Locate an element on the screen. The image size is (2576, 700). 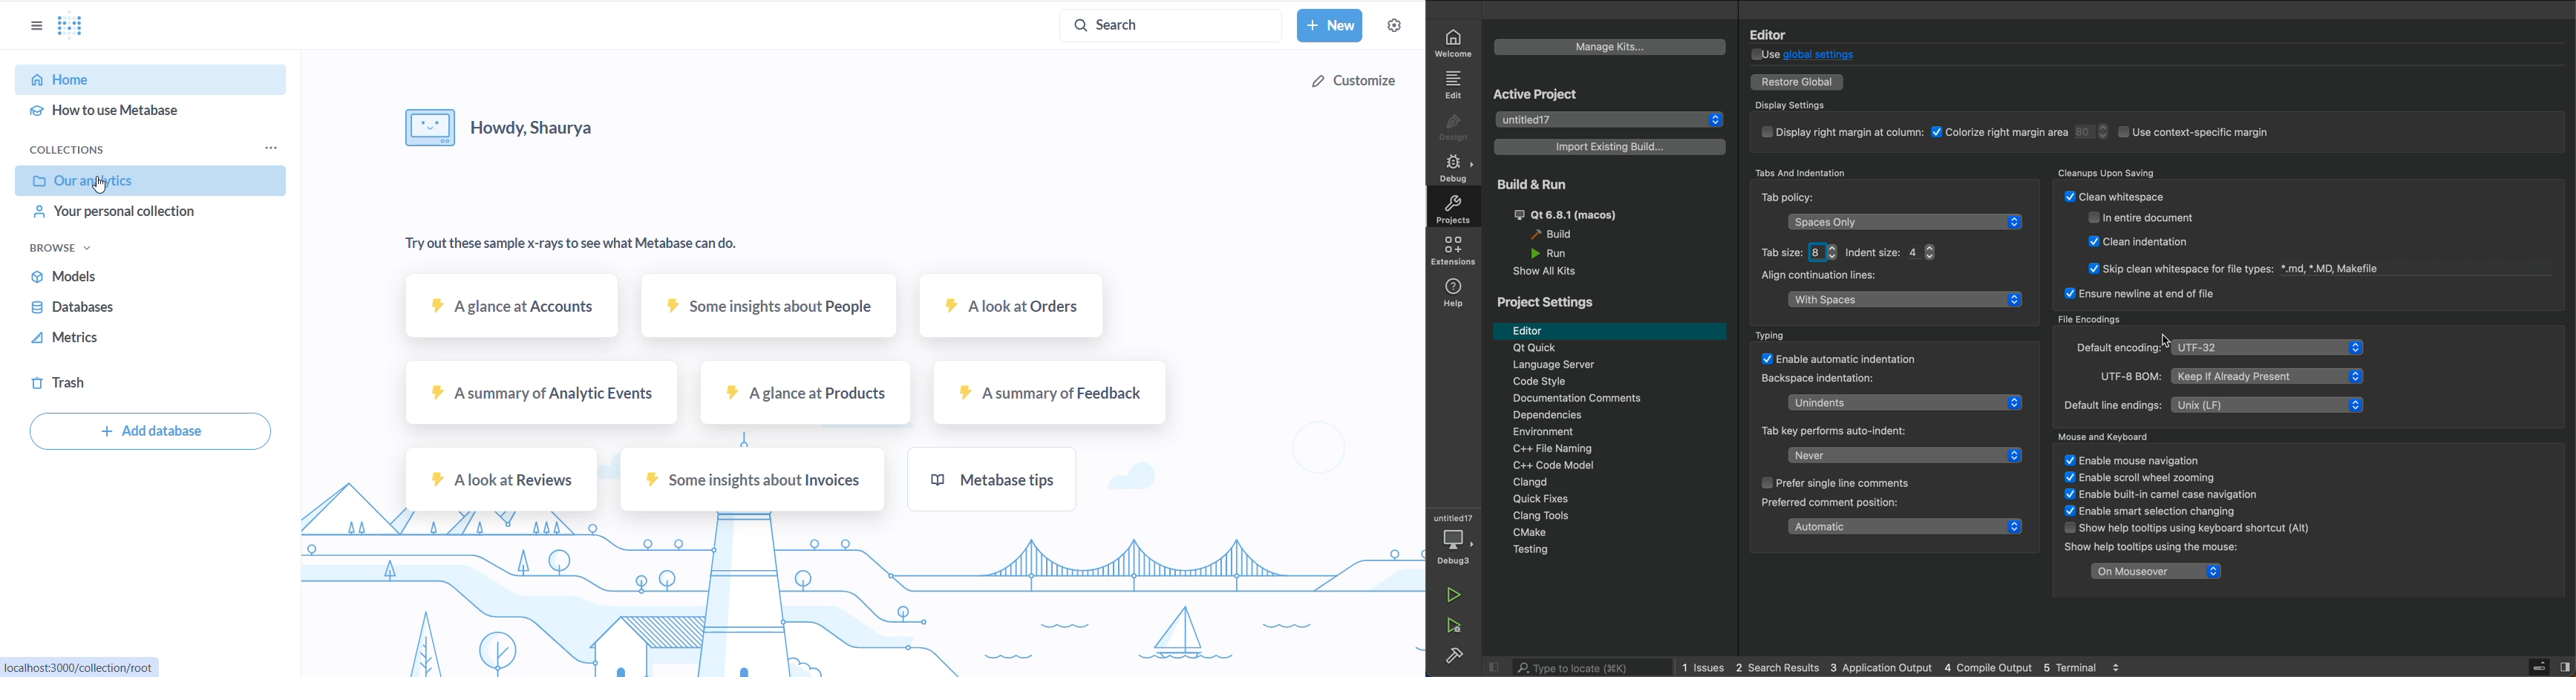
some insights about people is located at coordinates (770, 306).